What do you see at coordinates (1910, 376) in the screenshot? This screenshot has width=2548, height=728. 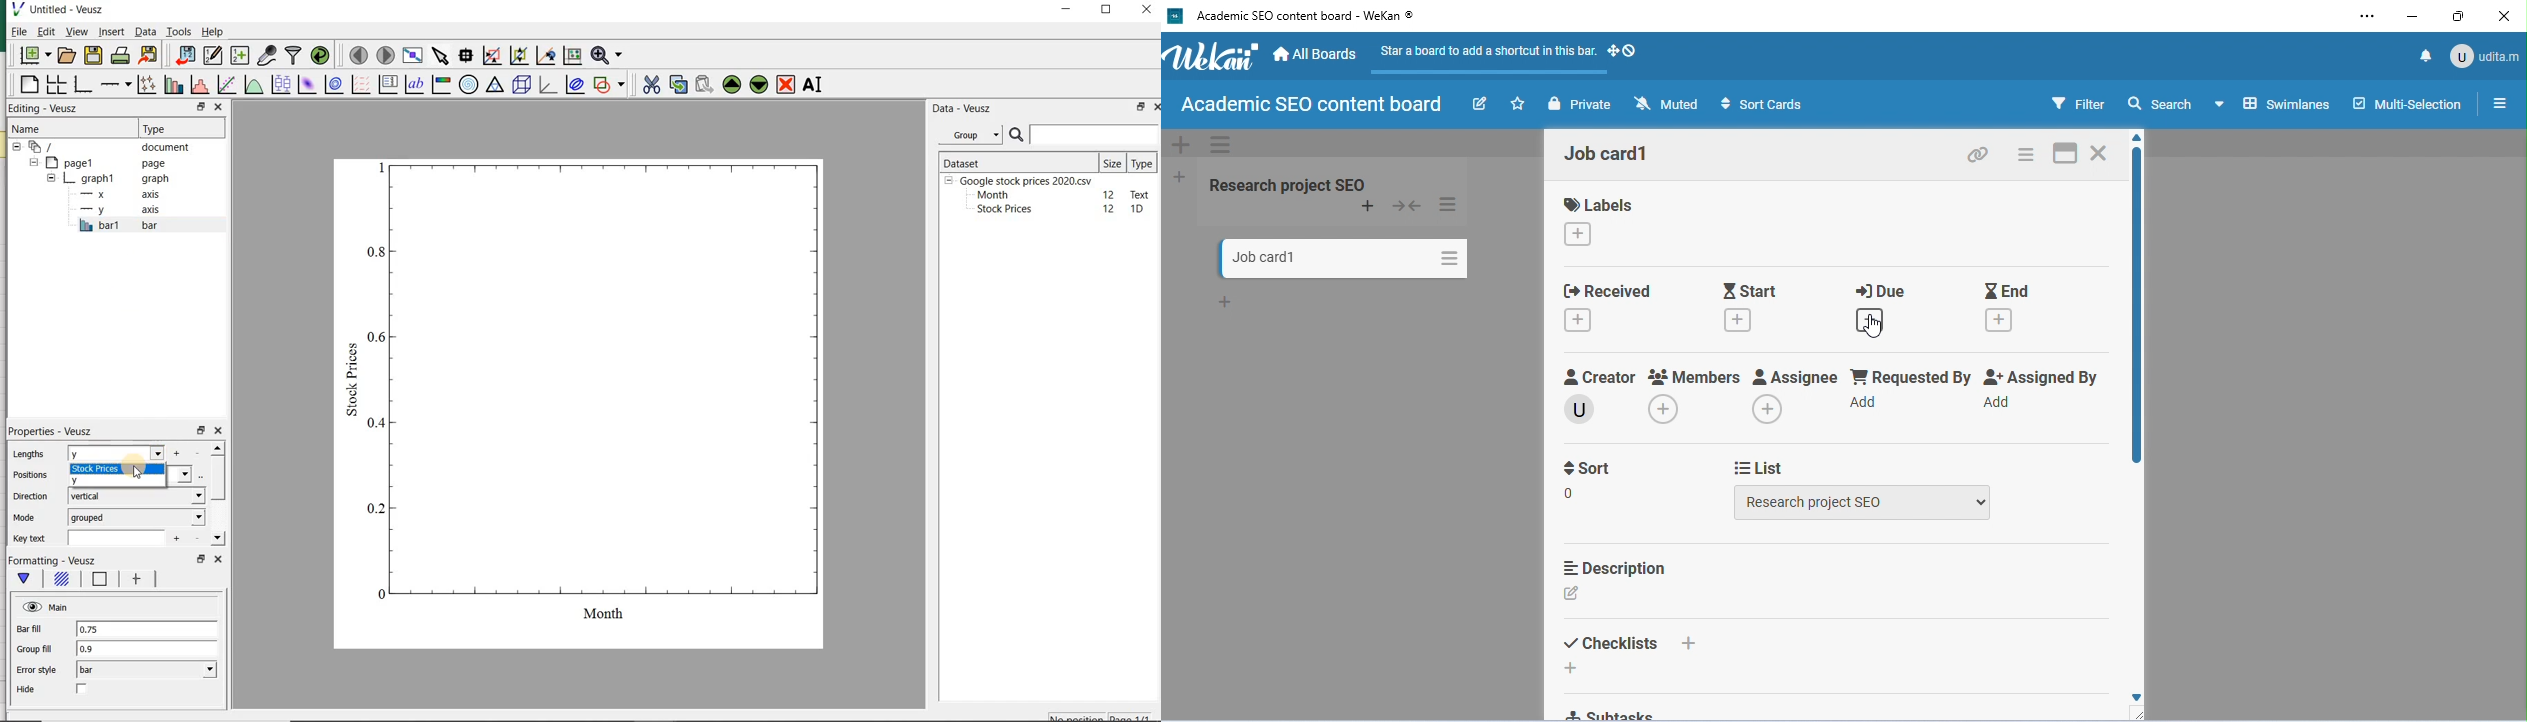 I see `requested by` at bounding box center [1910, 376].